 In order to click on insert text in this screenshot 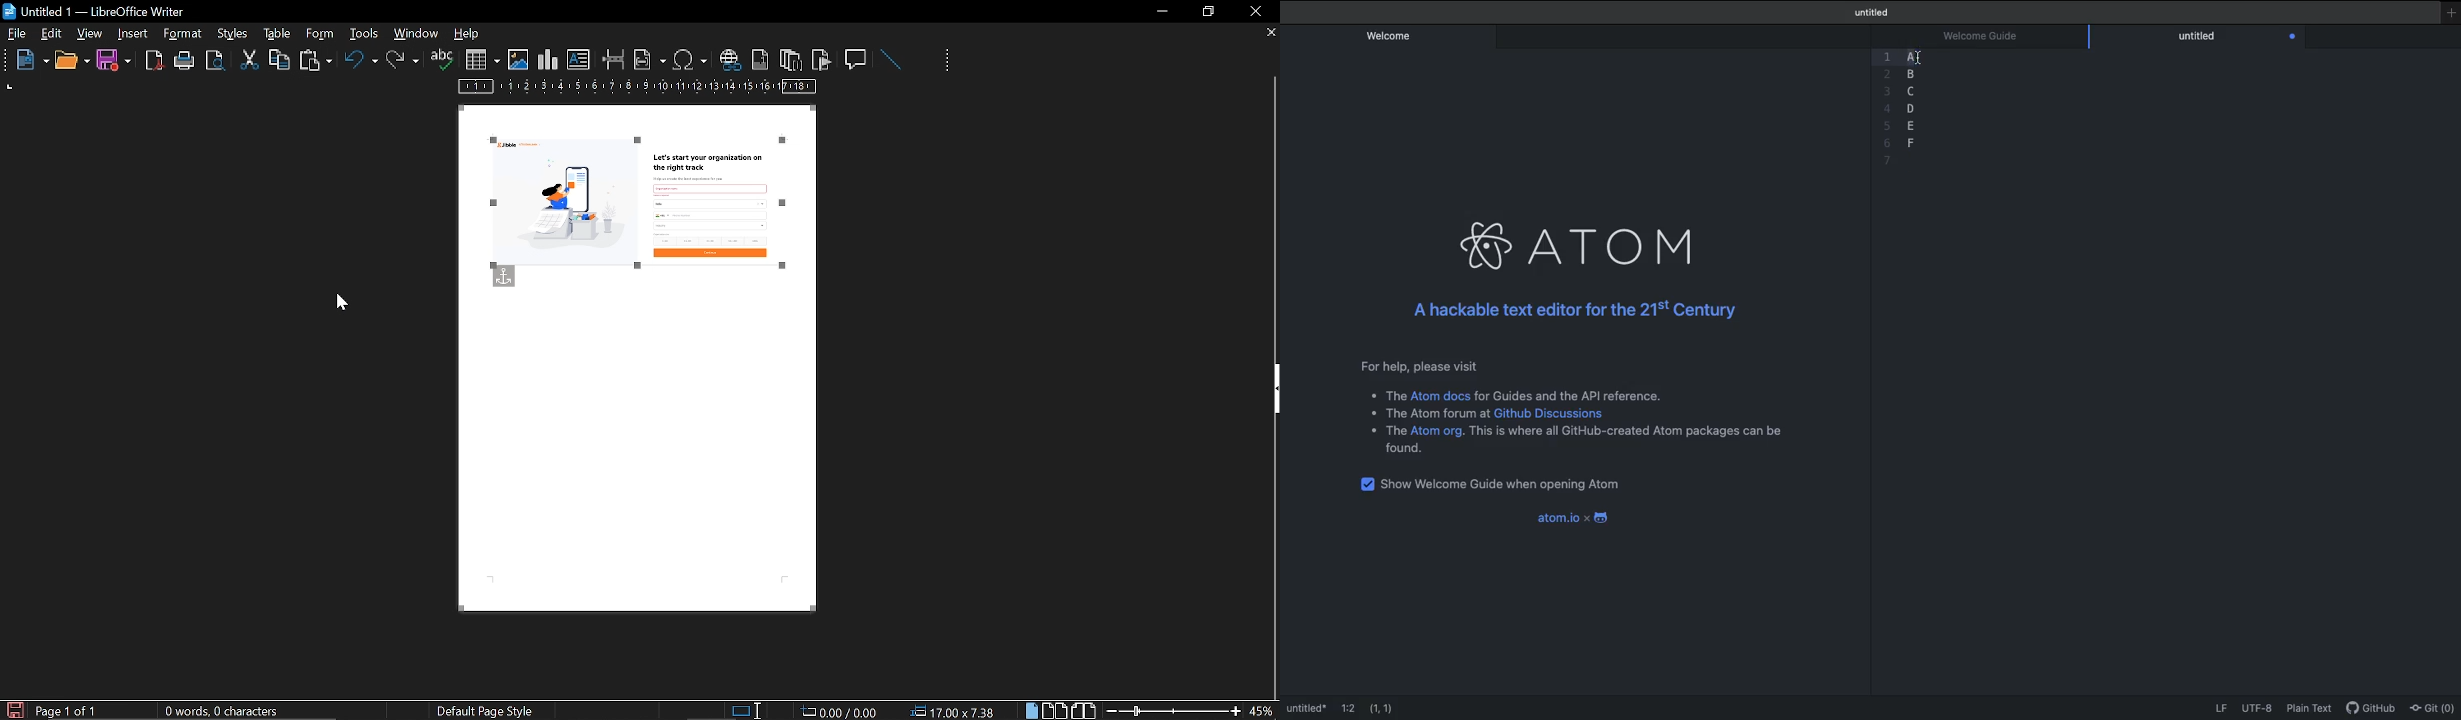, I will do `click(579, 60)`.